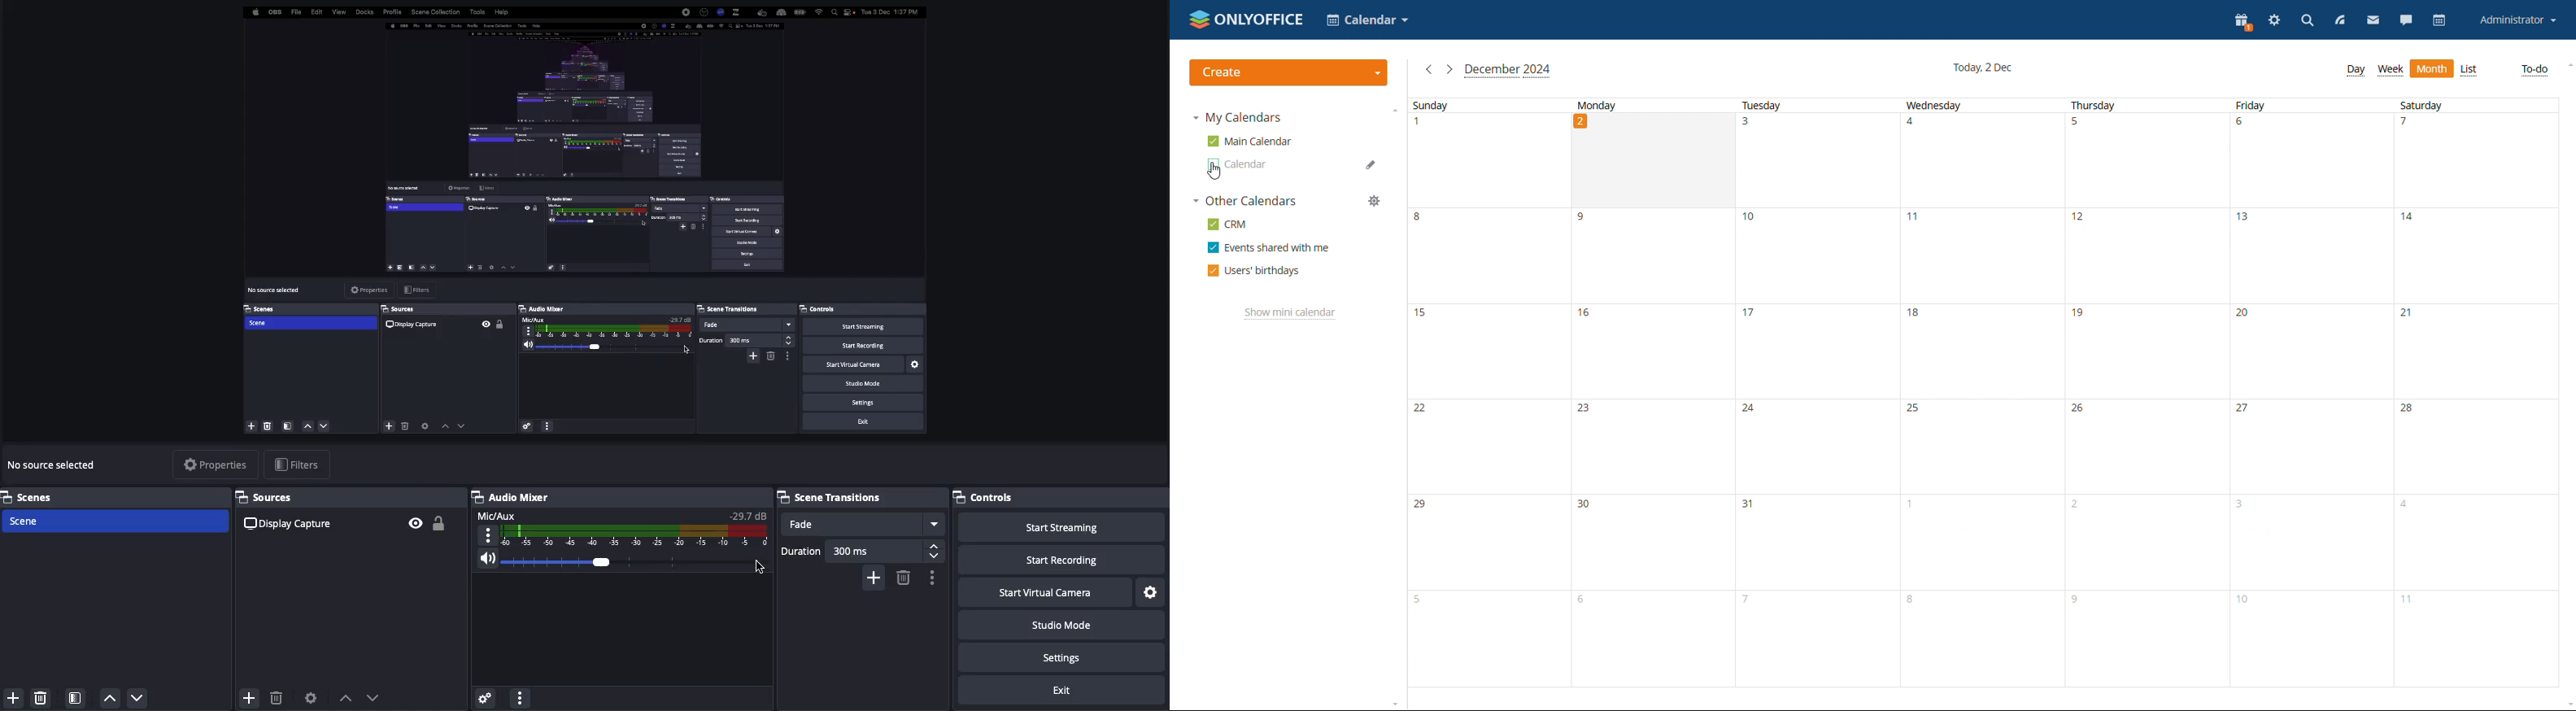 Image resolution: width=2576 pixels, height=728 pixels. I want to click on Settings / options, so click(933, 578).